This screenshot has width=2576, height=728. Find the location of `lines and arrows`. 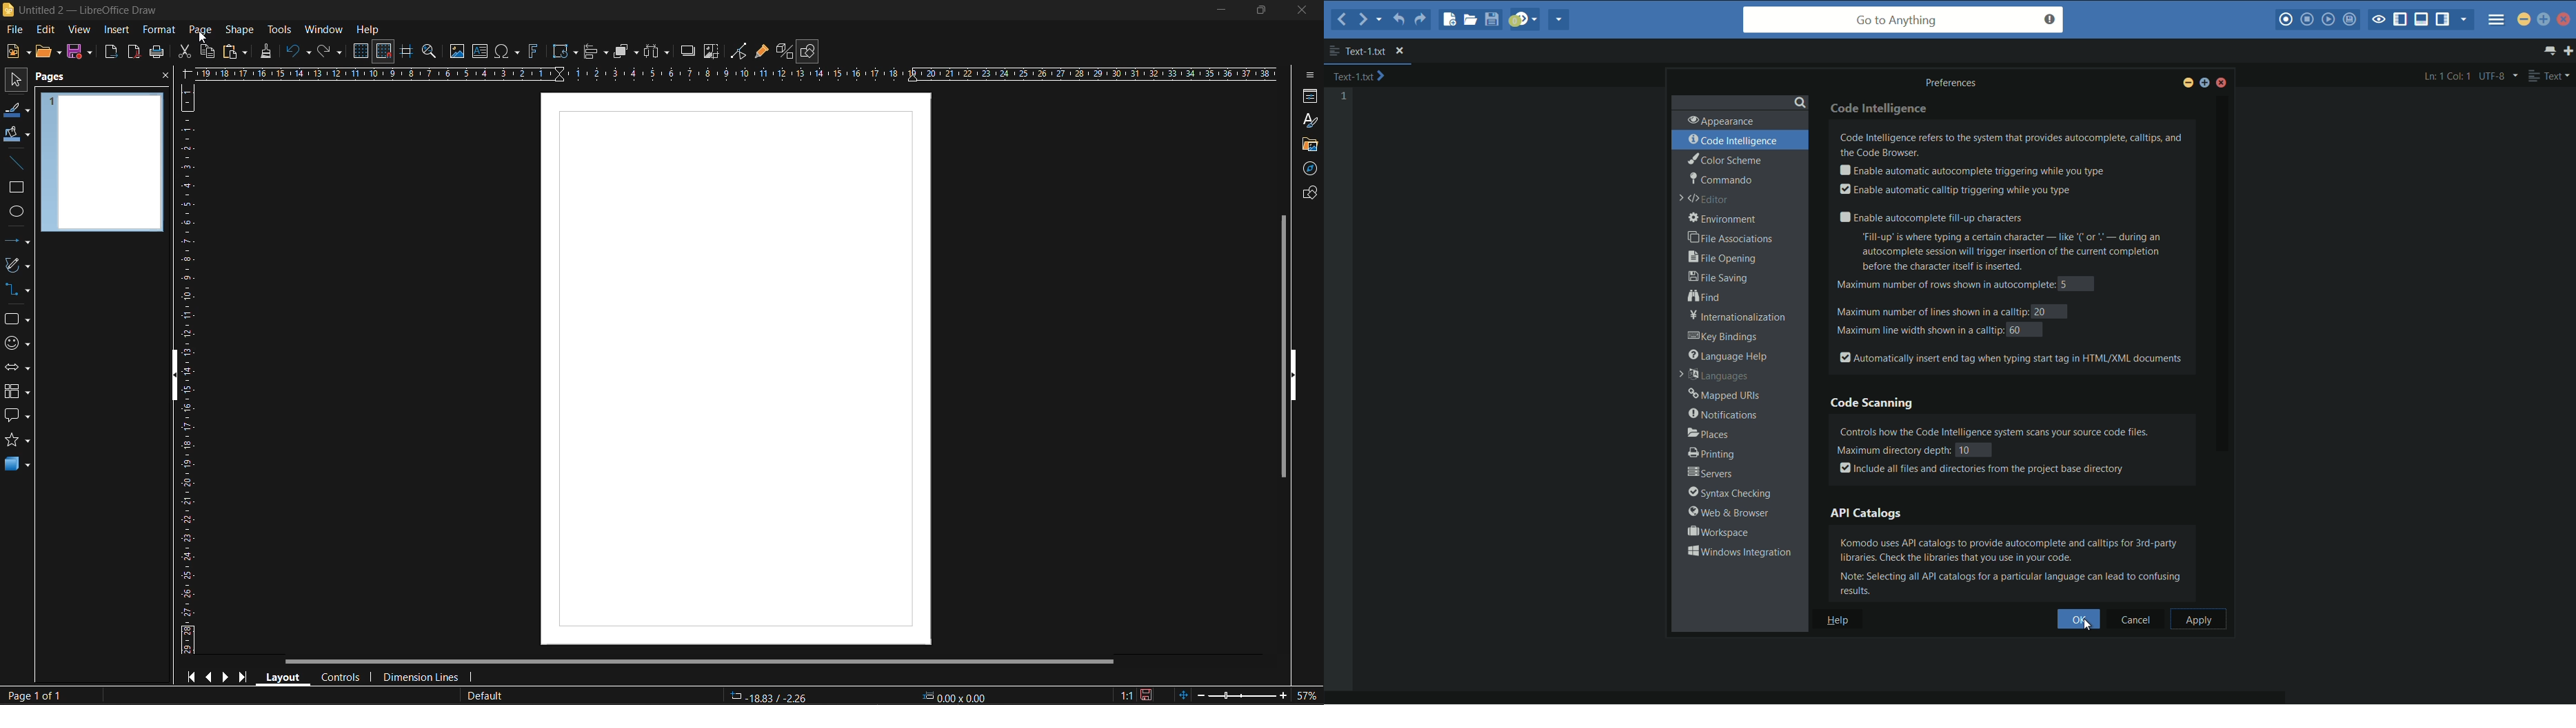

lines and arrows is located at coordinates (17, 242).